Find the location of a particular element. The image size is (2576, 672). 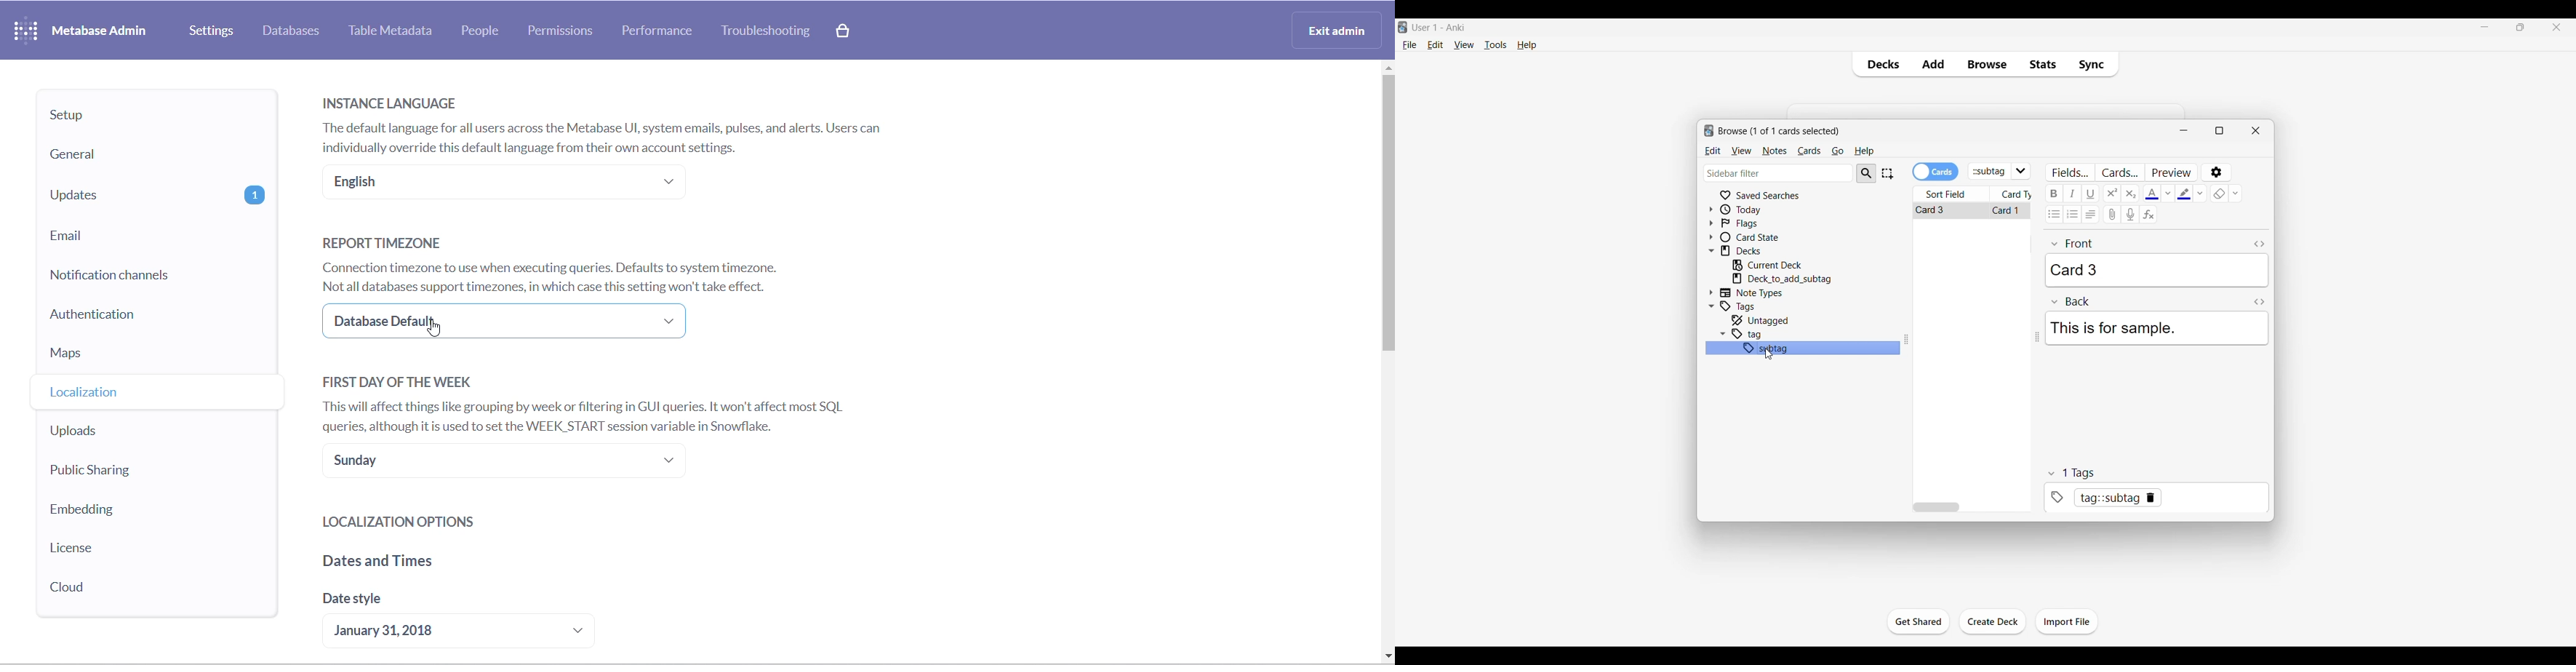

Minimize is located at coordinates (2485, 26).